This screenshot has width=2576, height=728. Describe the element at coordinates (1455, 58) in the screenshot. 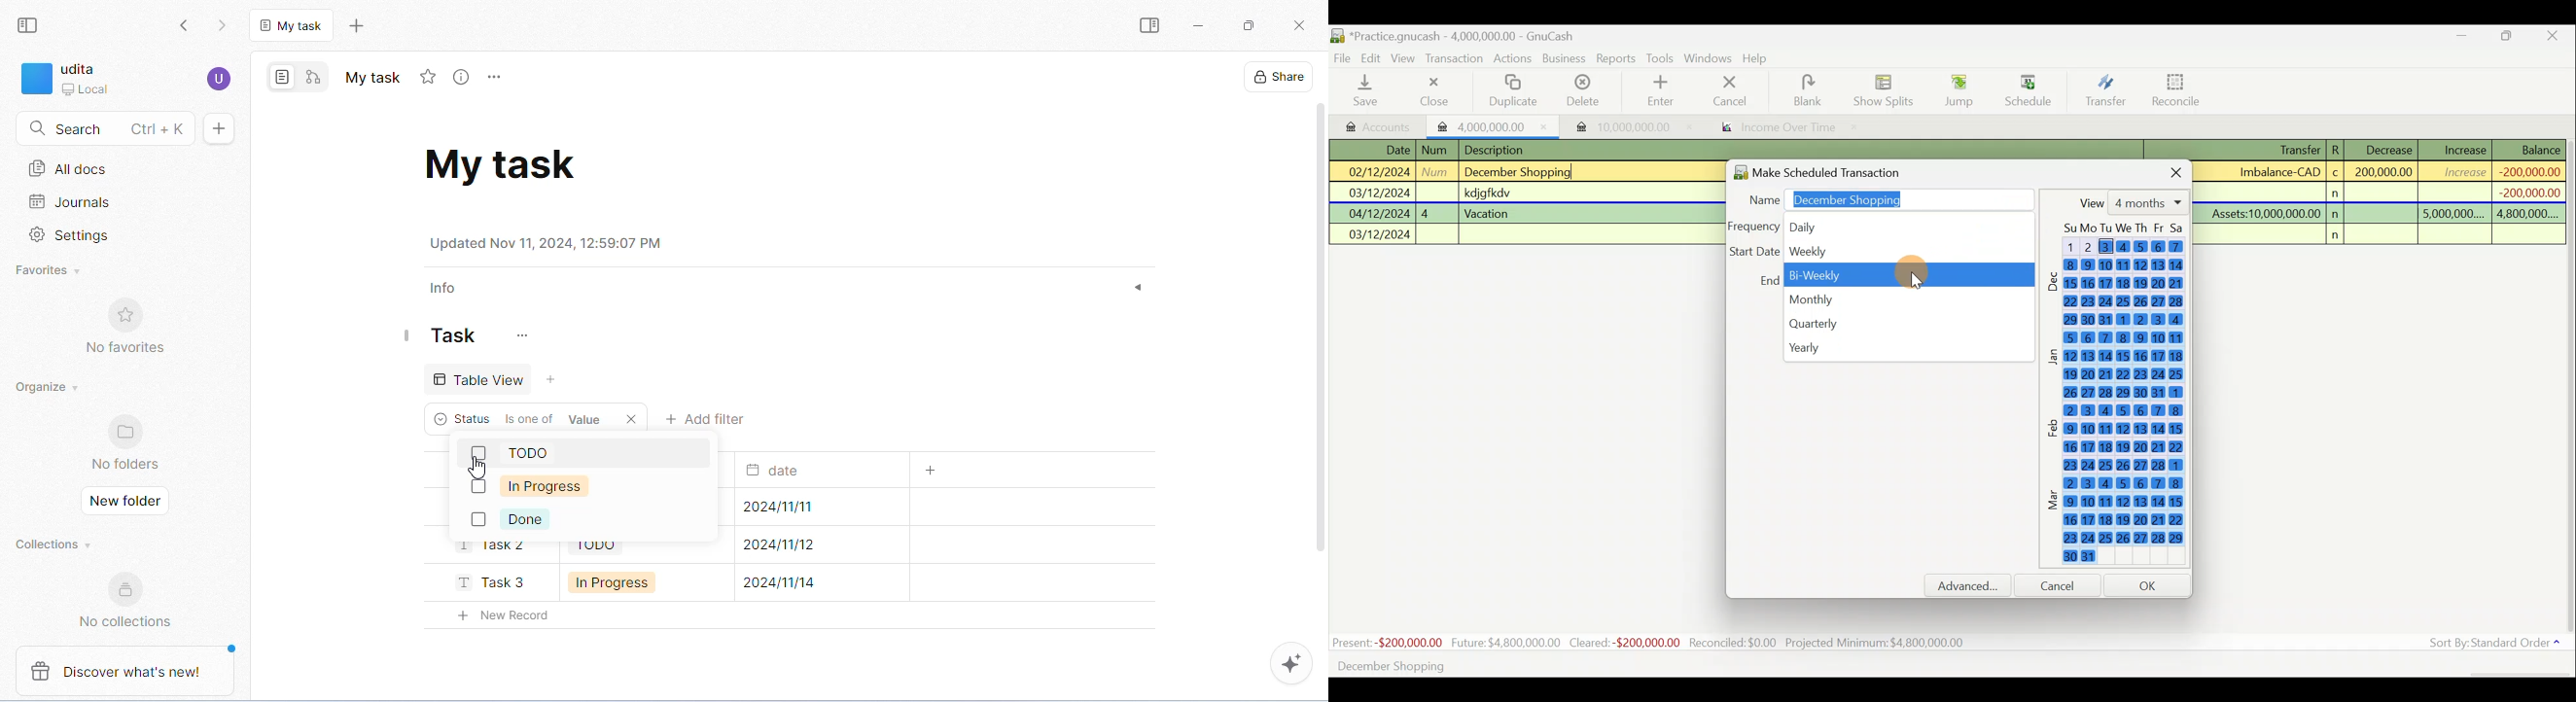

I see `Transaction` at that location.